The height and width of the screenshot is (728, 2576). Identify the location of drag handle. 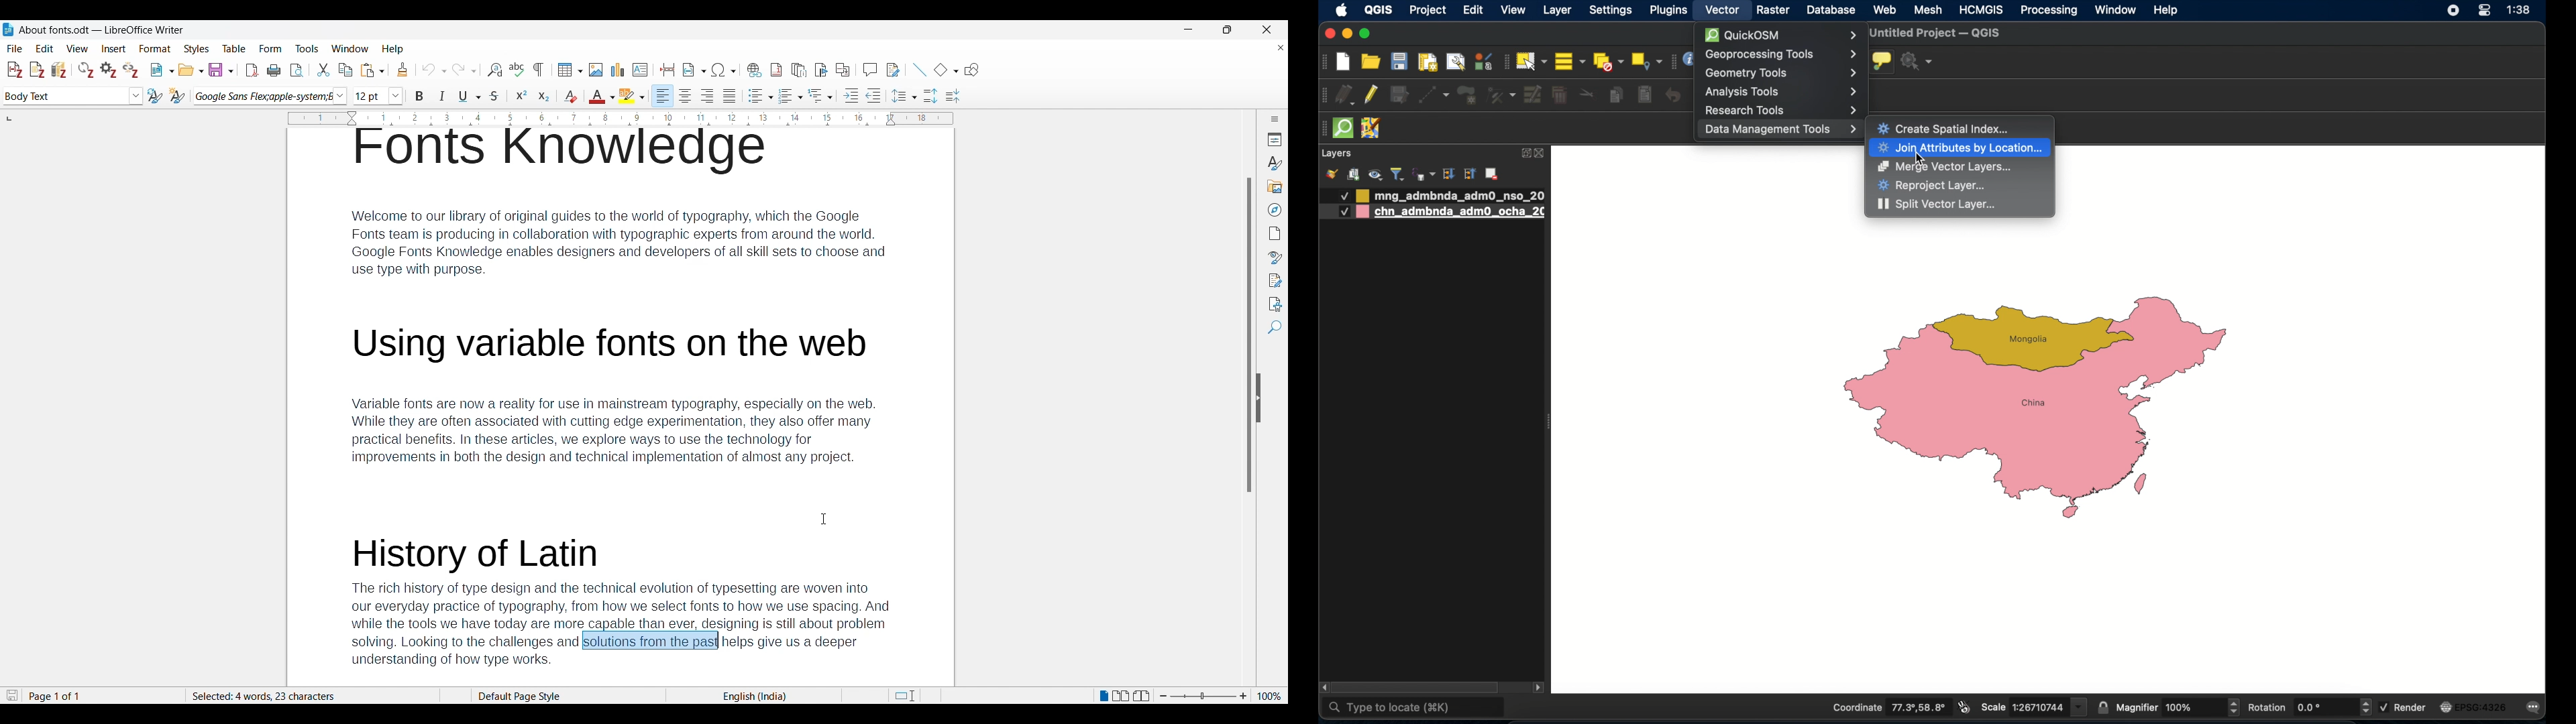
(1322, 127).